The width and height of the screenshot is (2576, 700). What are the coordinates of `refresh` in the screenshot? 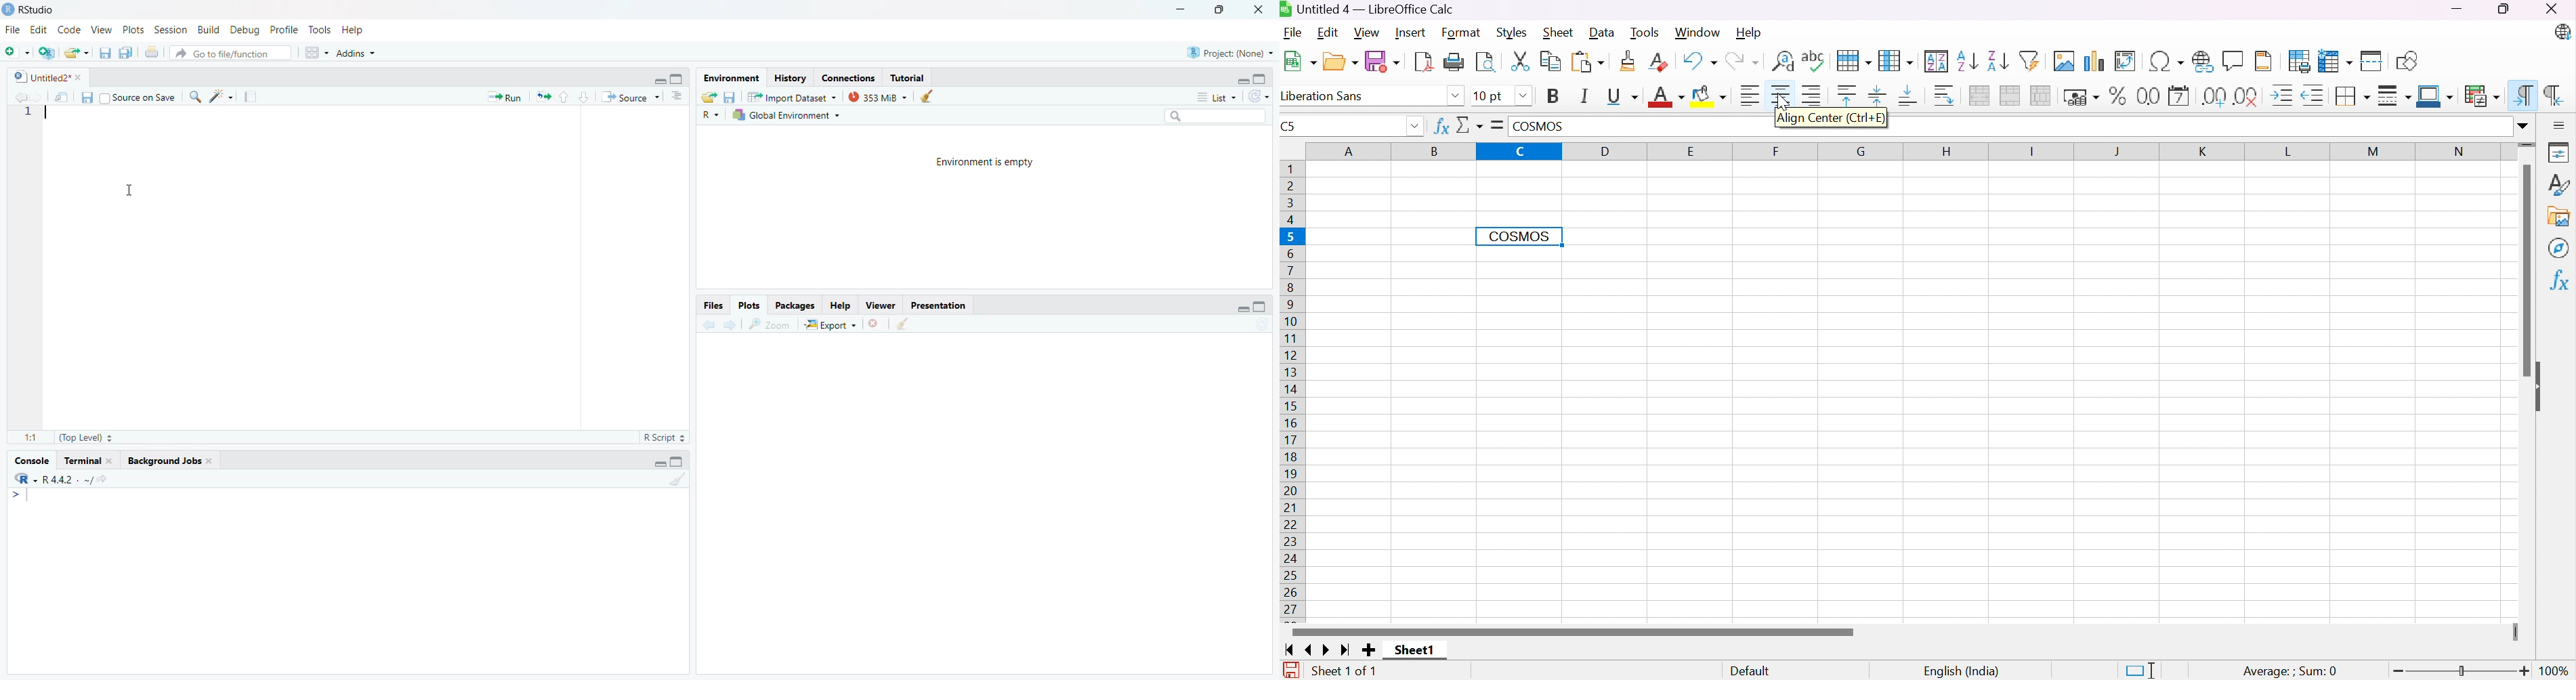 It's located at (1259, 97).